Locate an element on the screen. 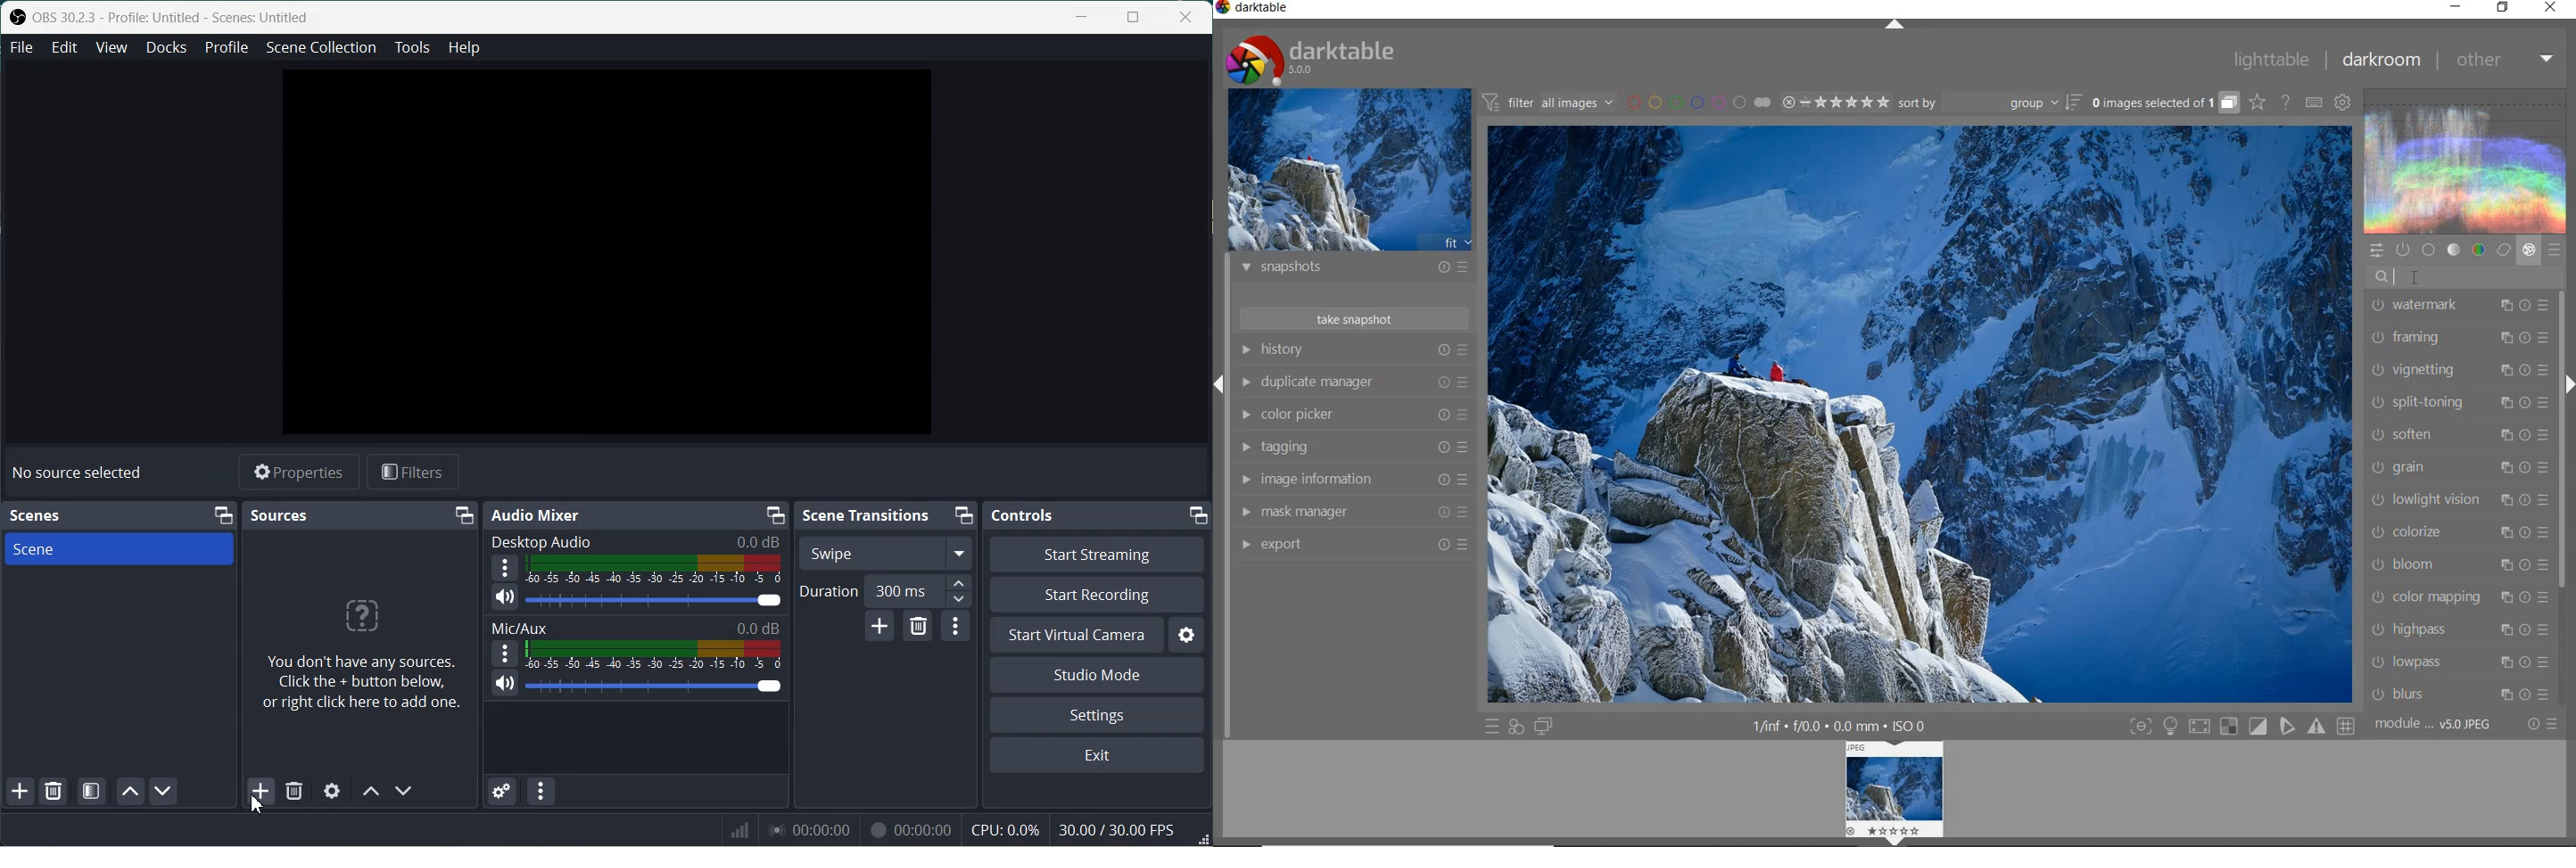 This screenshot has width=2576, height=868. Tools is located at coordinates (413, 47).